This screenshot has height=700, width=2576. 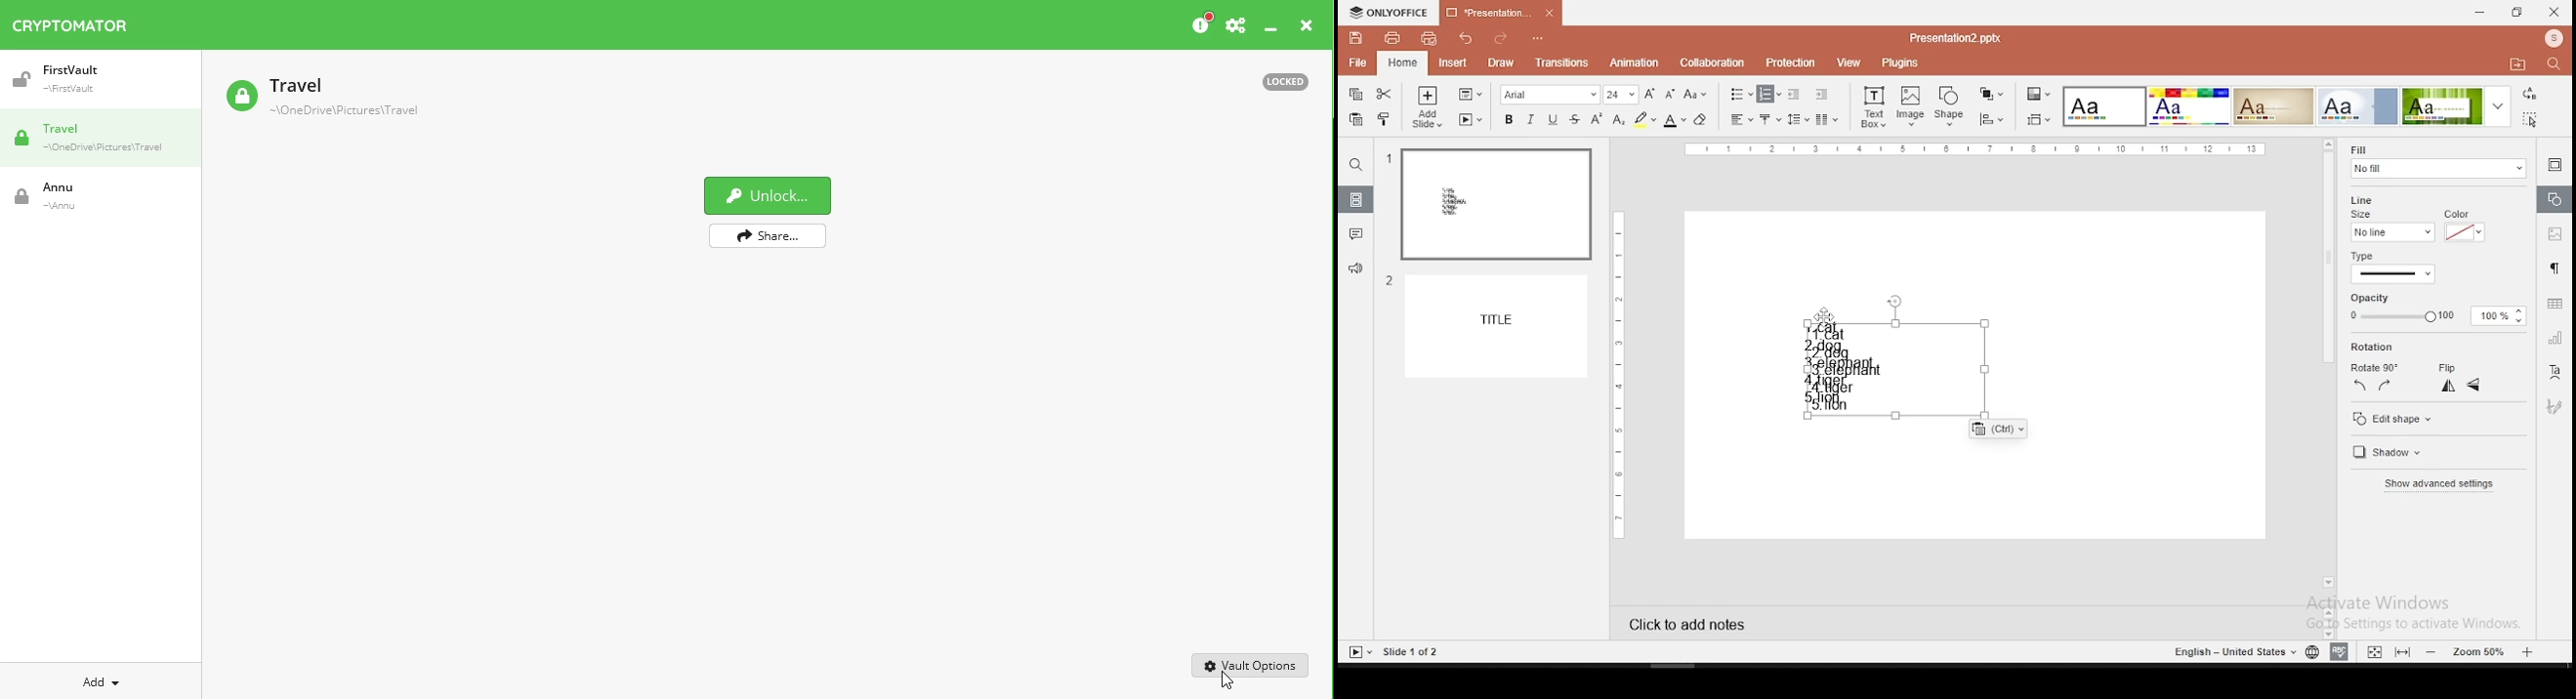 I want to click on line size, so click(x=2391, y=232).